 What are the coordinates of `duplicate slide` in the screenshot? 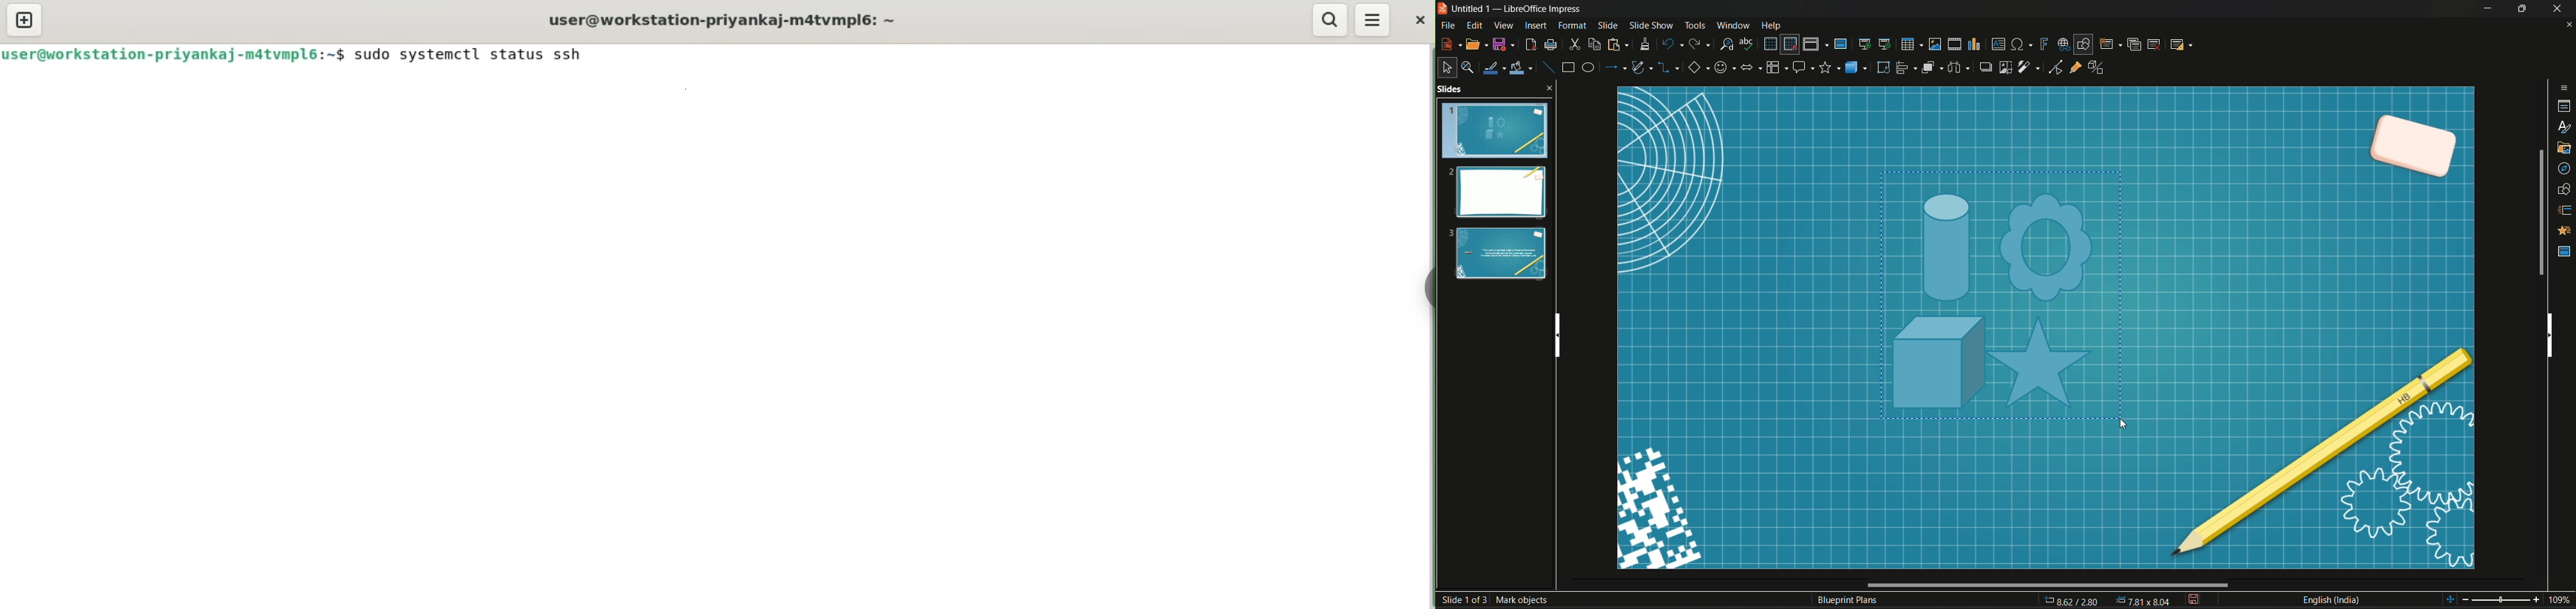 It's located at (2135, 44).